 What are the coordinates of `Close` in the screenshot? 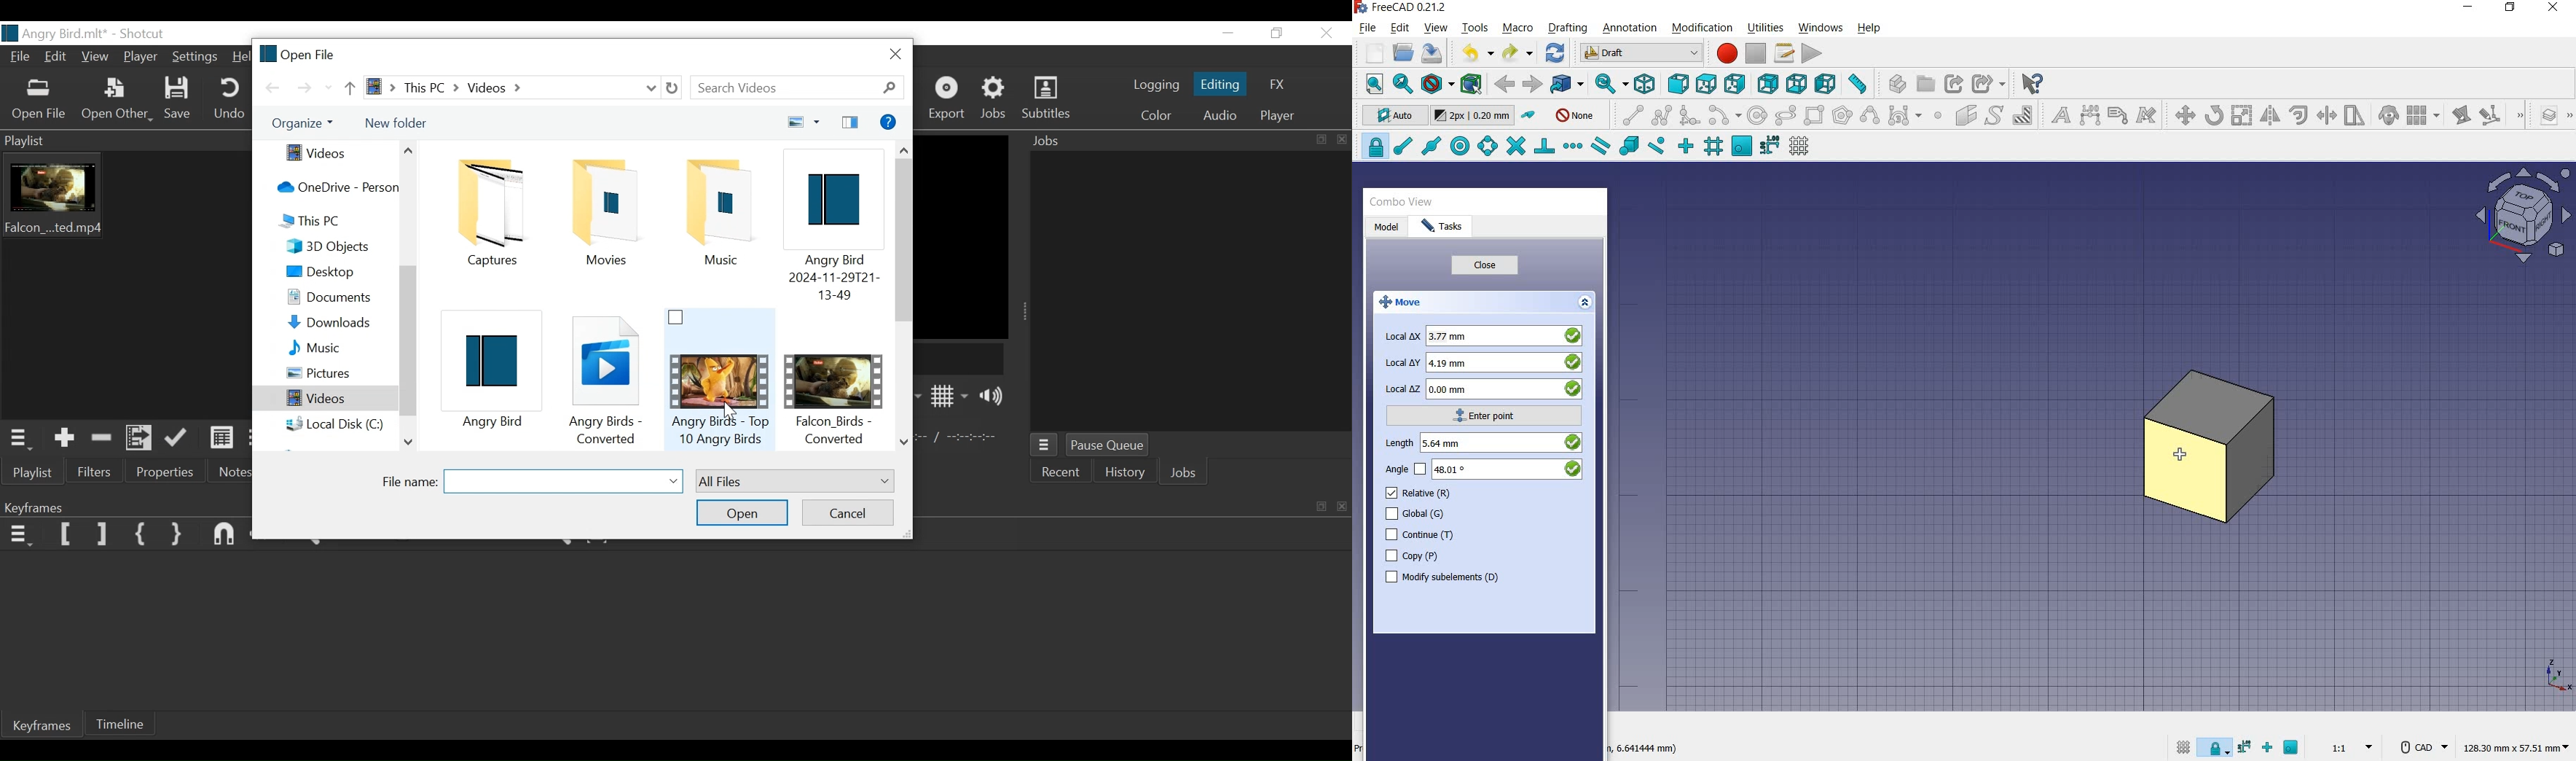 It's located at (1326, 34).